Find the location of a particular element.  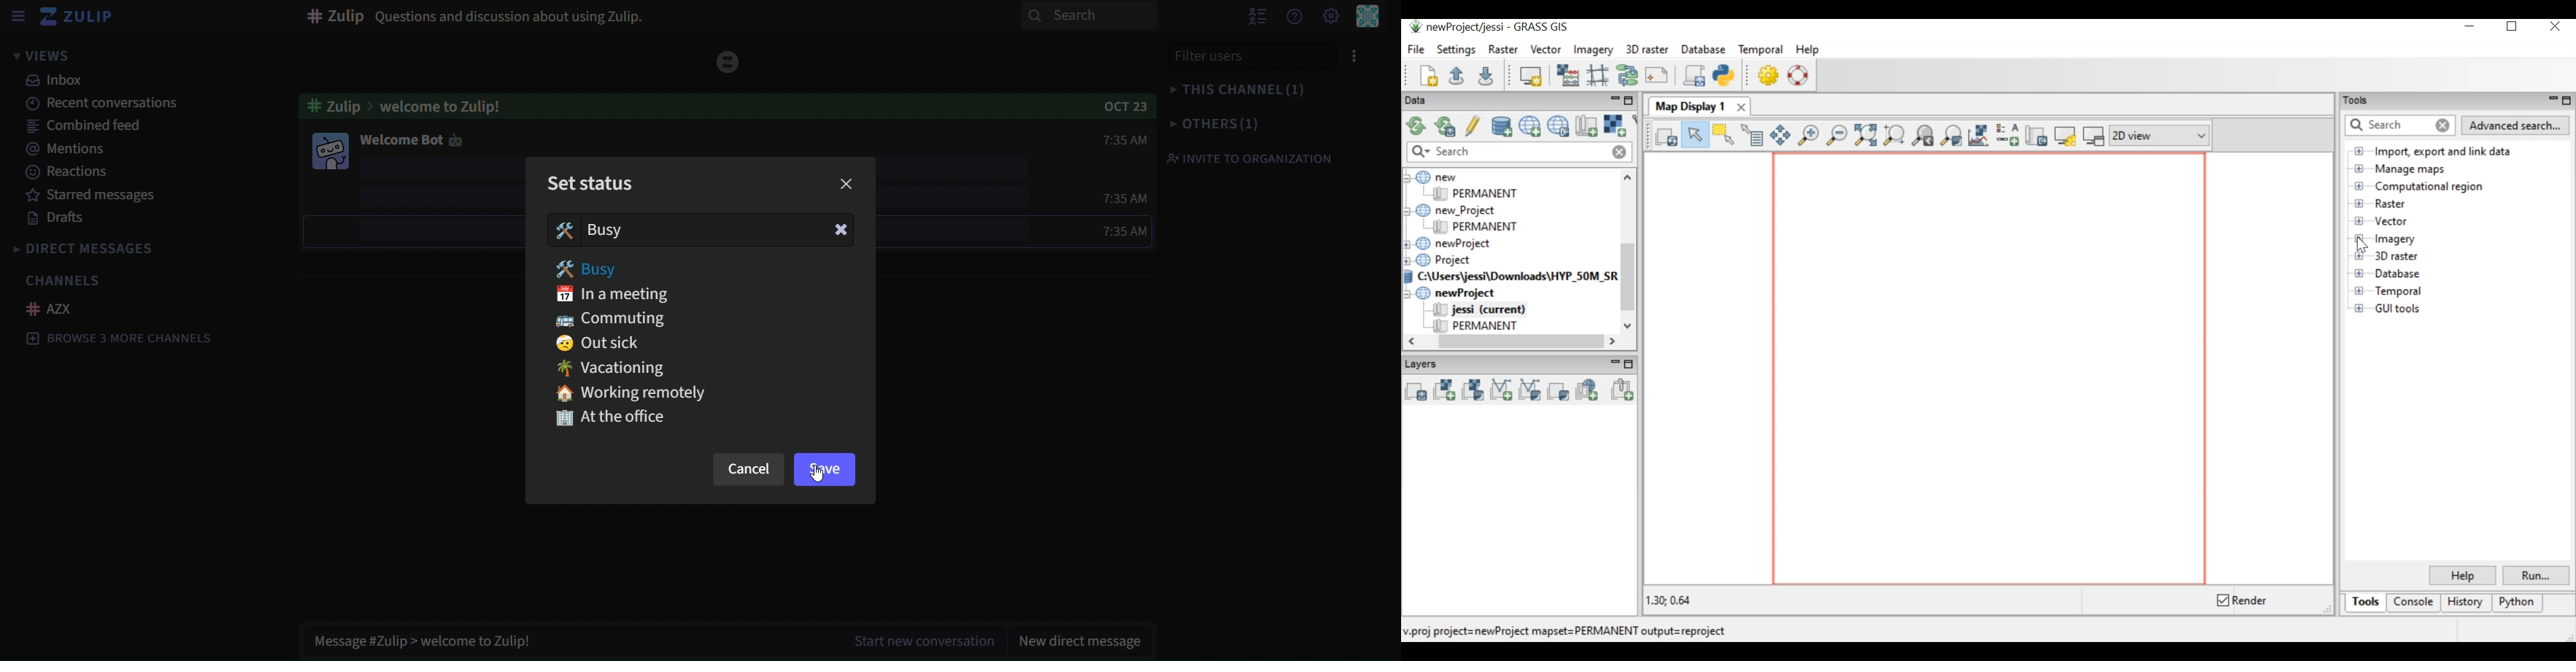

recent conversations is located at coordinates (104, 105).